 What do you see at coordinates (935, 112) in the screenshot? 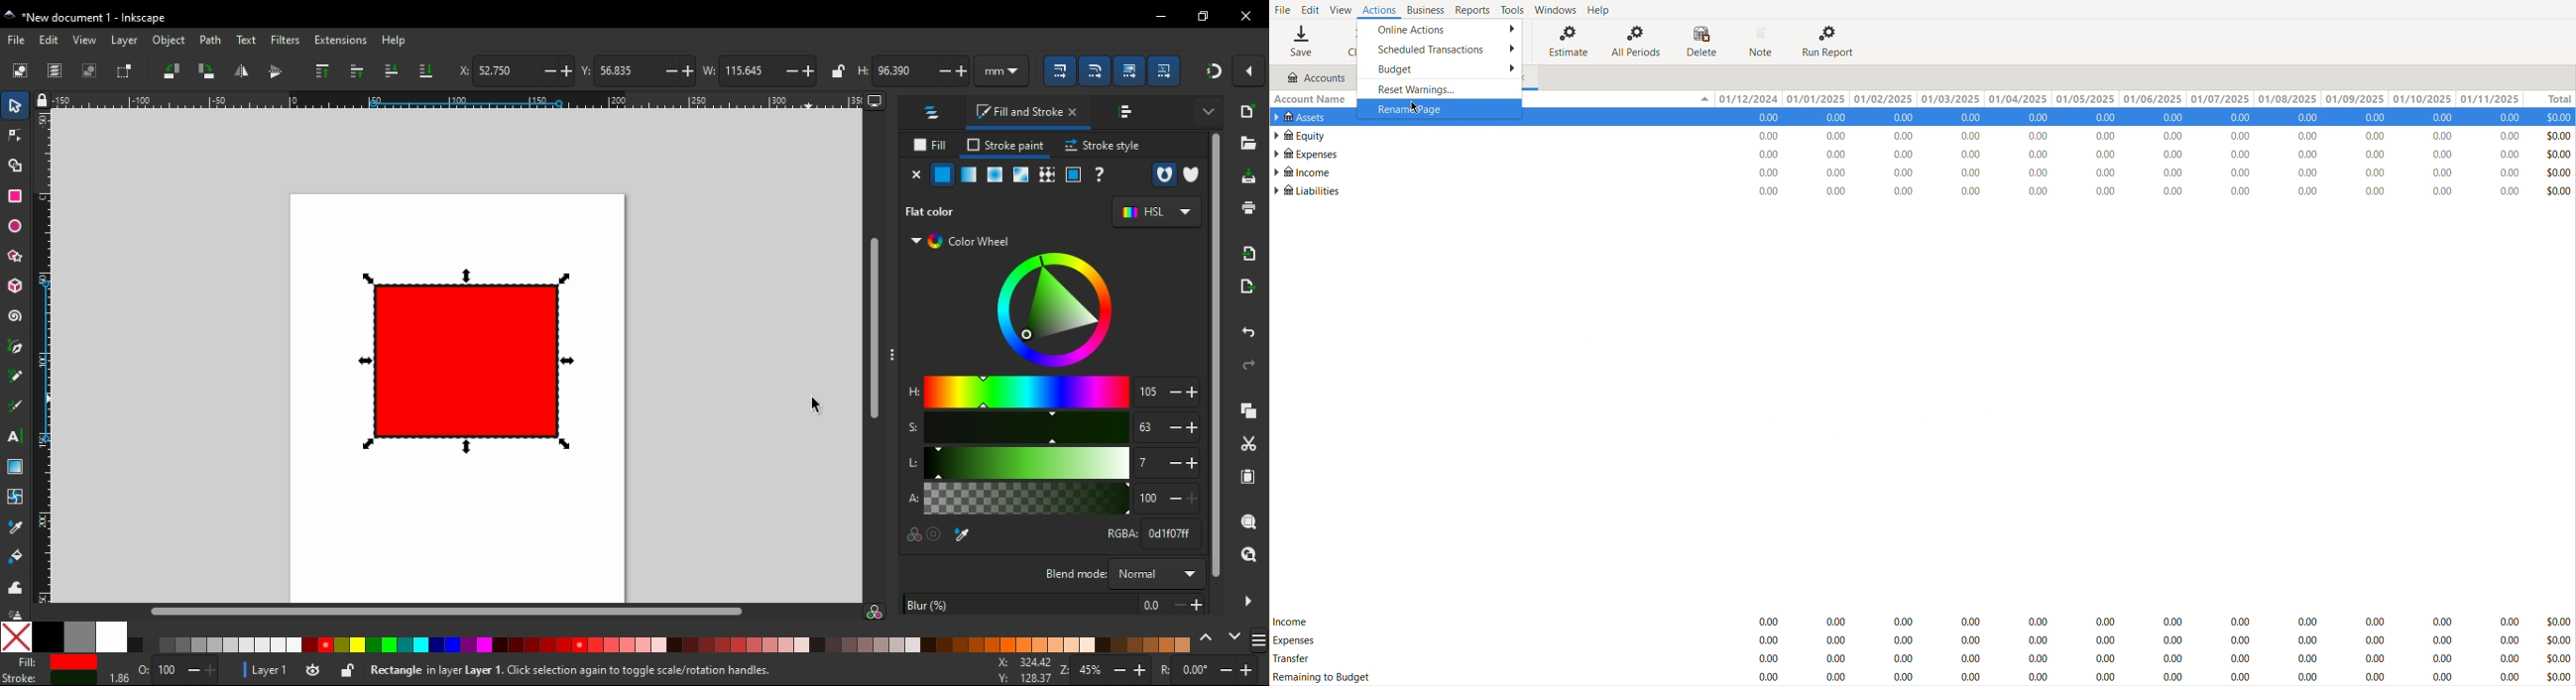
I see `layers and objects` at bounding box center [935, 112].